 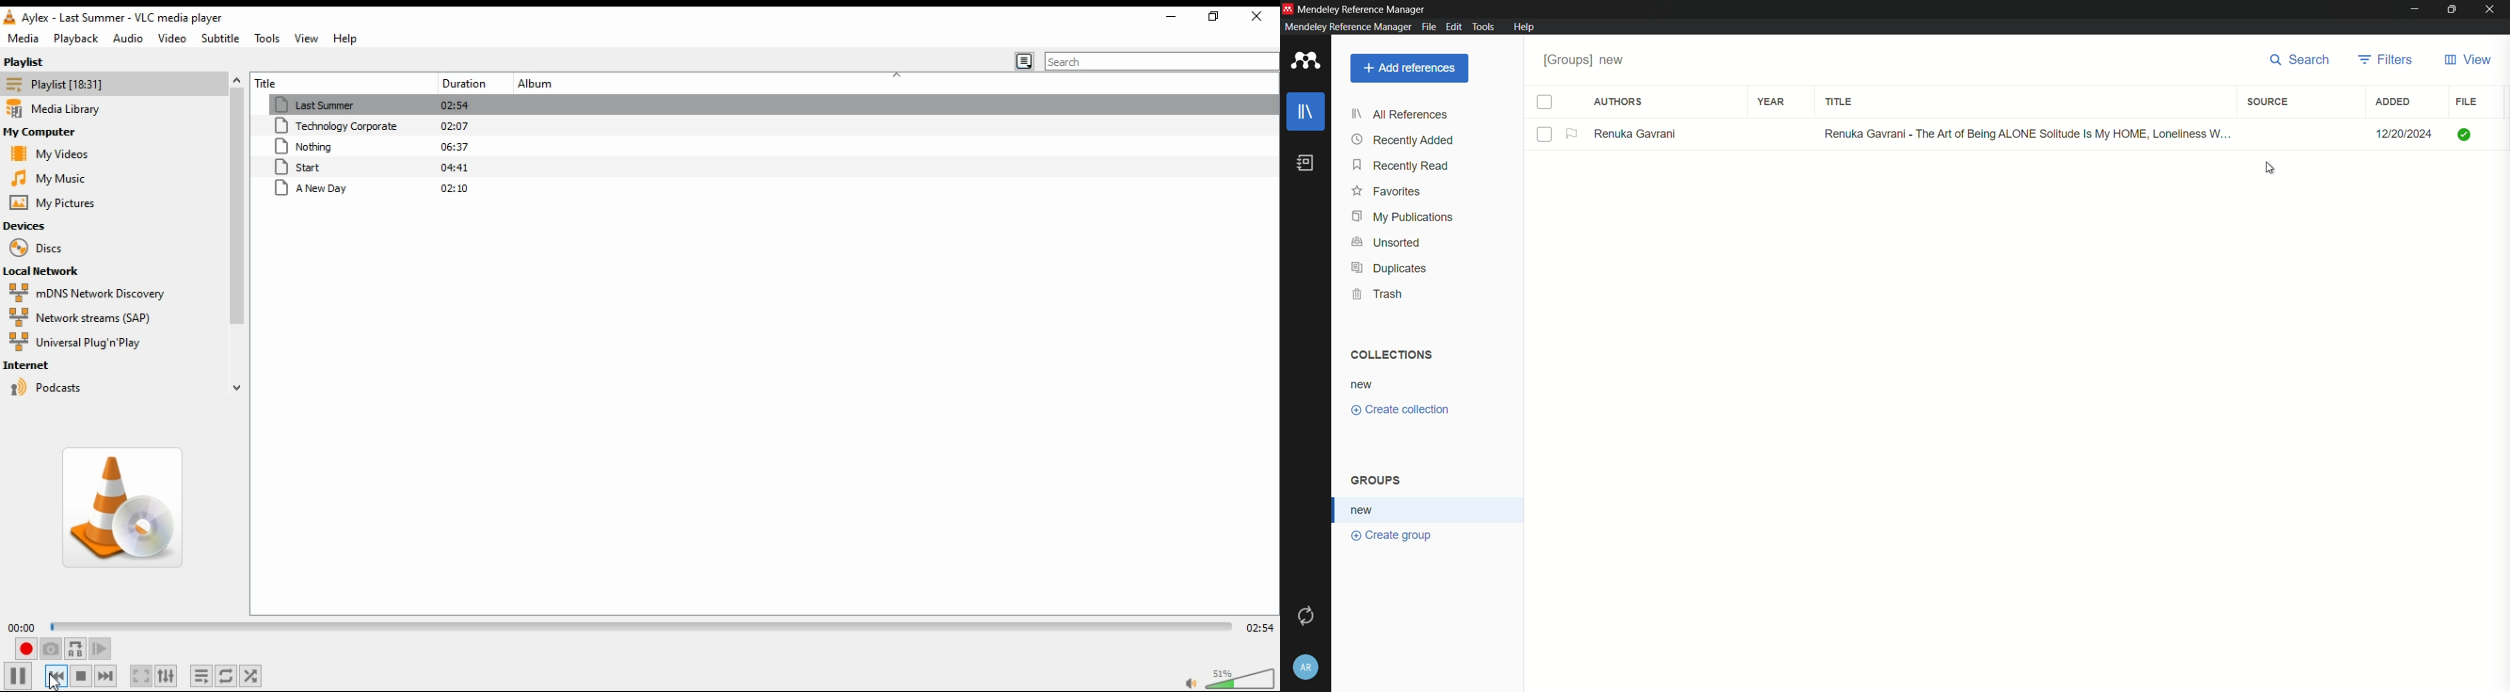 What do you see at coordinates (1379, 481) in the screenshot?
I see `groups` at bounding box center [1379, 481].